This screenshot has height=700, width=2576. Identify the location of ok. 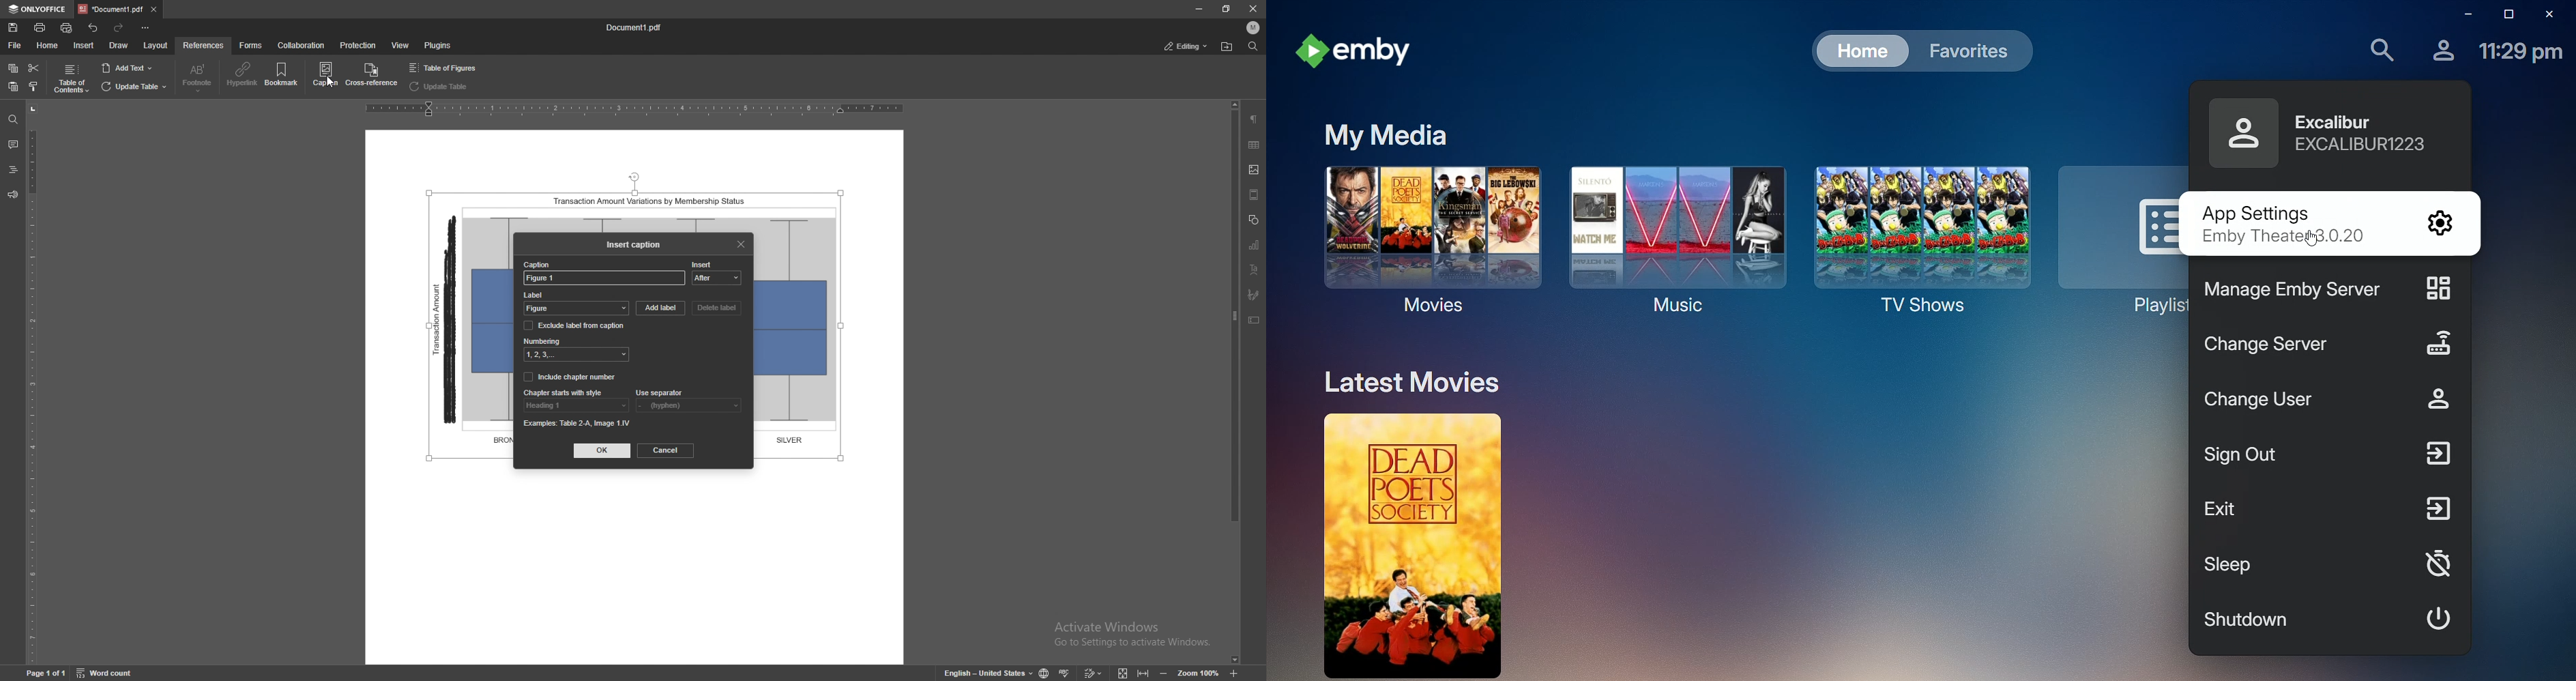
(602, 451).